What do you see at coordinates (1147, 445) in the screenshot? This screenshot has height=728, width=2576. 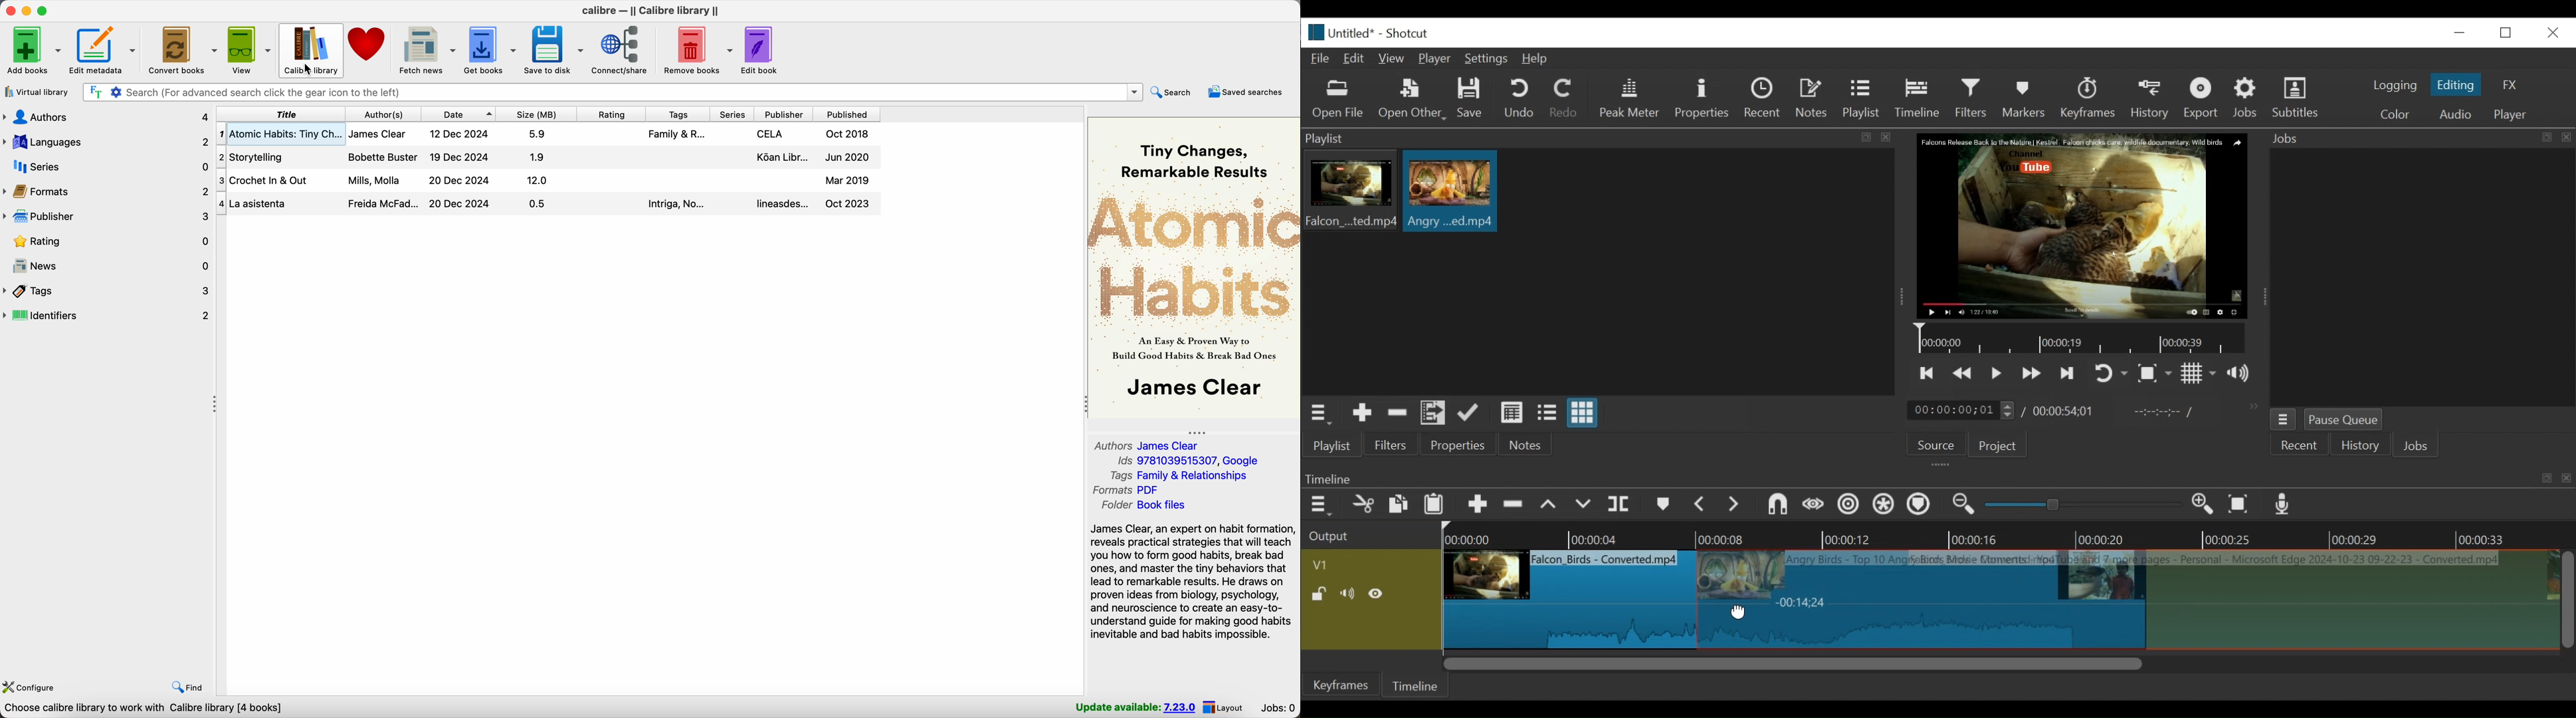 I see `authors James Clear` at bounding box center [1147, 445].